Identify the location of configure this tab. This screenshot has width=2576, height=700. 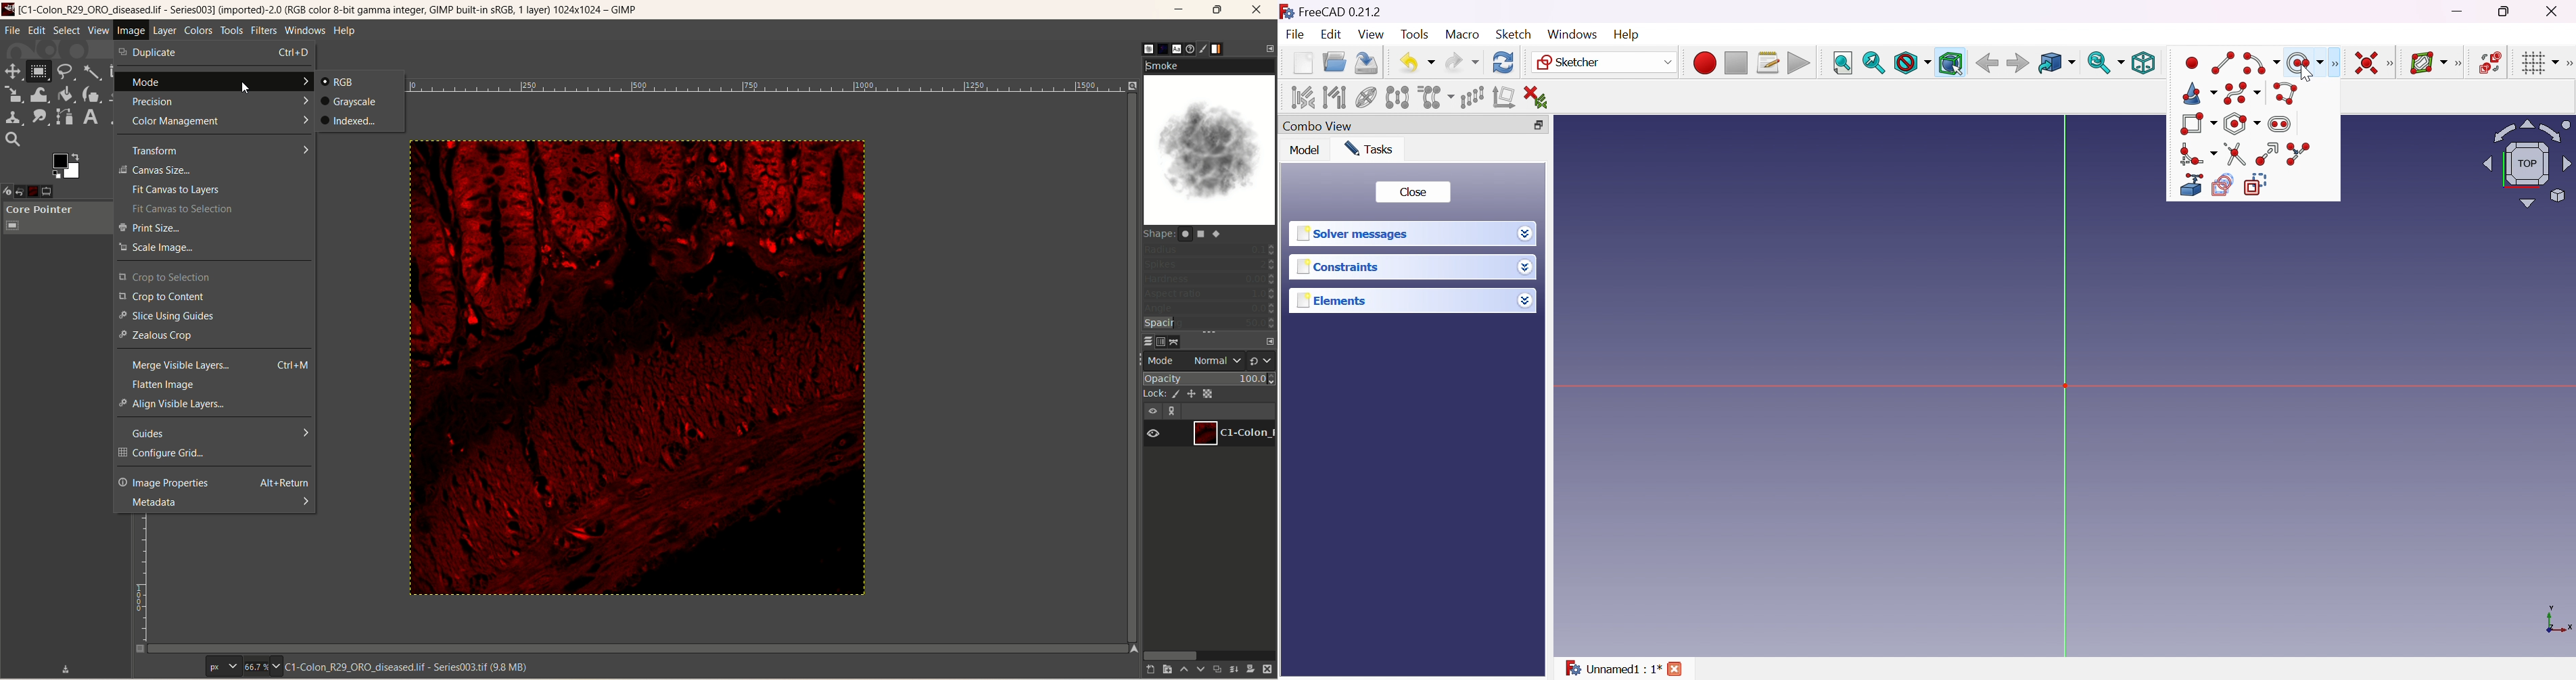
(124, 191).